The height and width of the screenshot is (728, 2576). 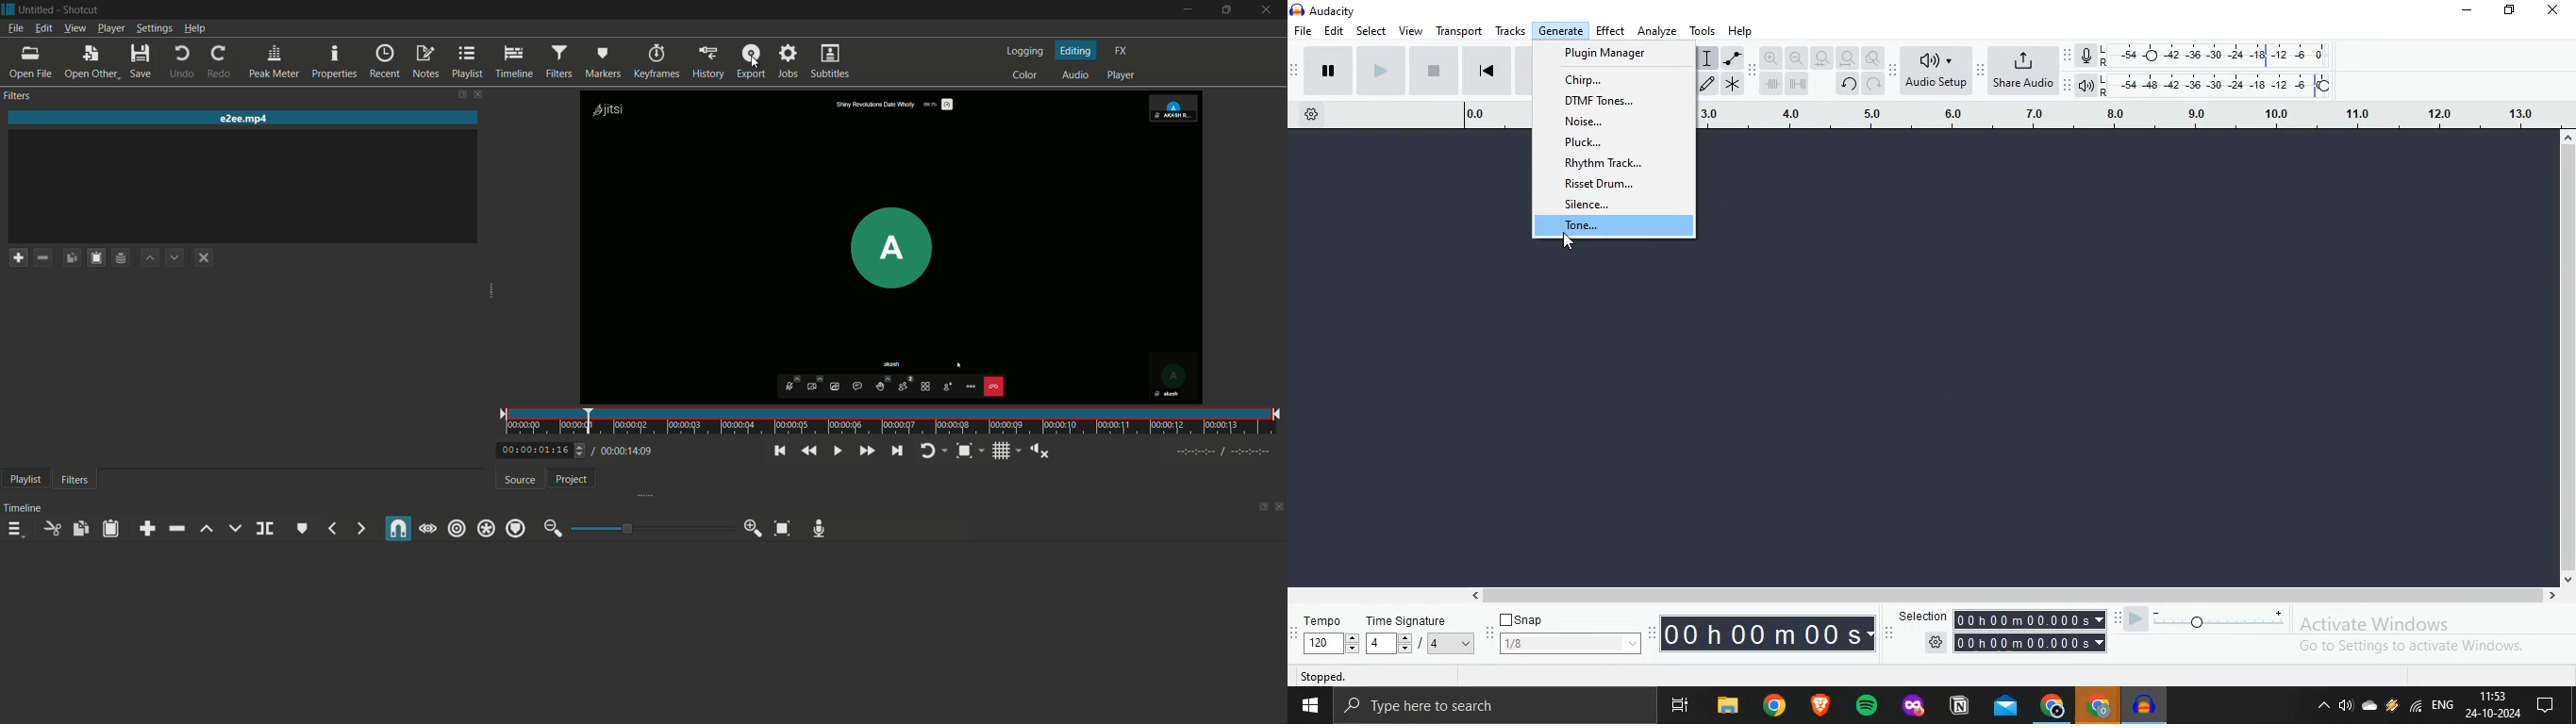 I want to click on close app, so click(x=1268, y=10).